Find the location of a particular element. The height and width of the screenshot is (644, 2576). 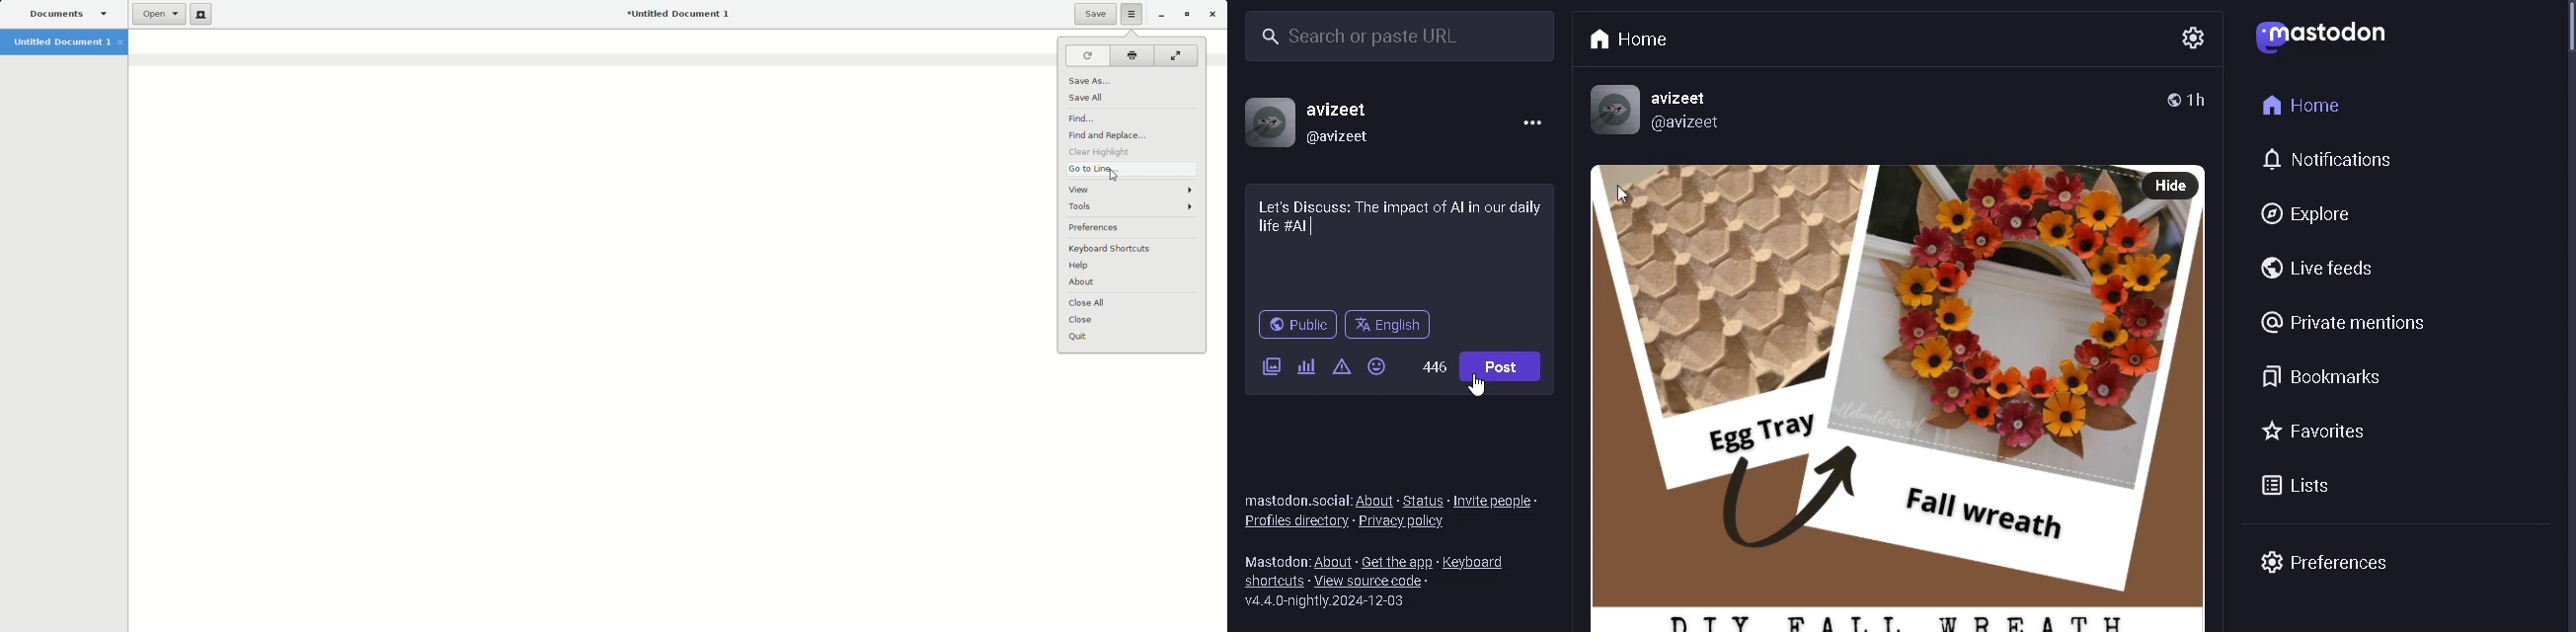

ABOUT is located at coordinates (1374, 500).